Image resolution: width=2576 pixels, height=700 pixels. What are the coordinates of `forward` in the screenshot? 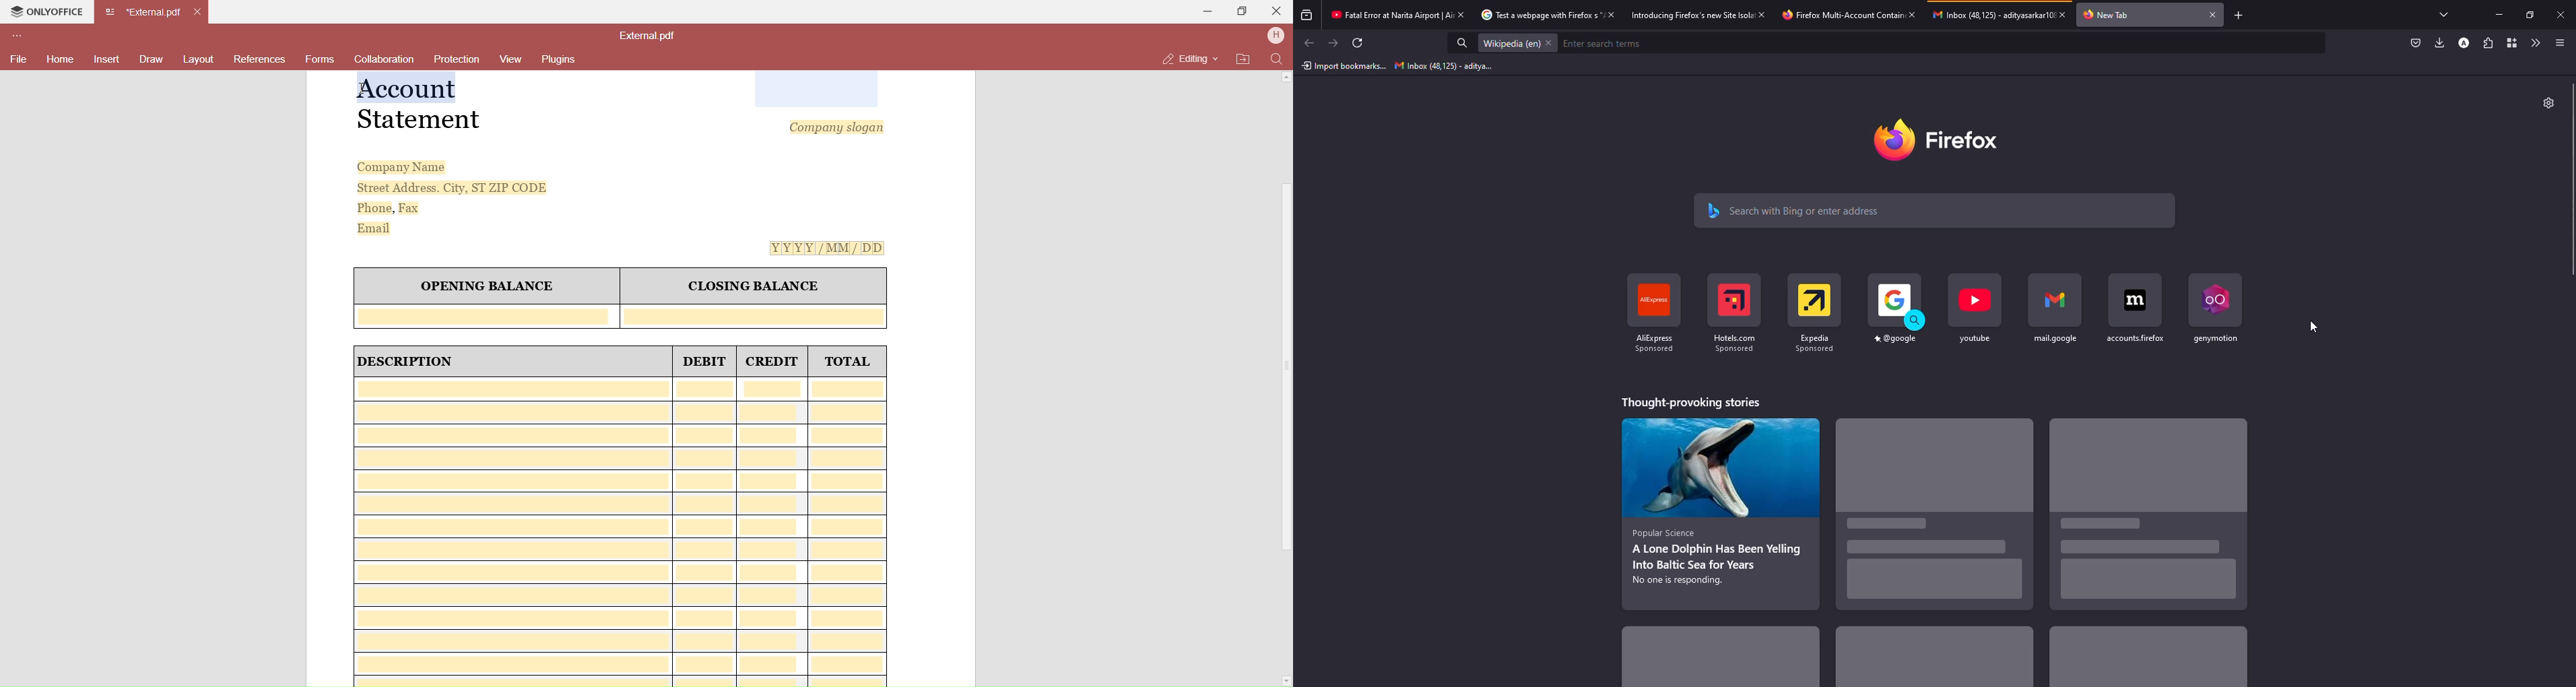 It's located at (1332, 43).